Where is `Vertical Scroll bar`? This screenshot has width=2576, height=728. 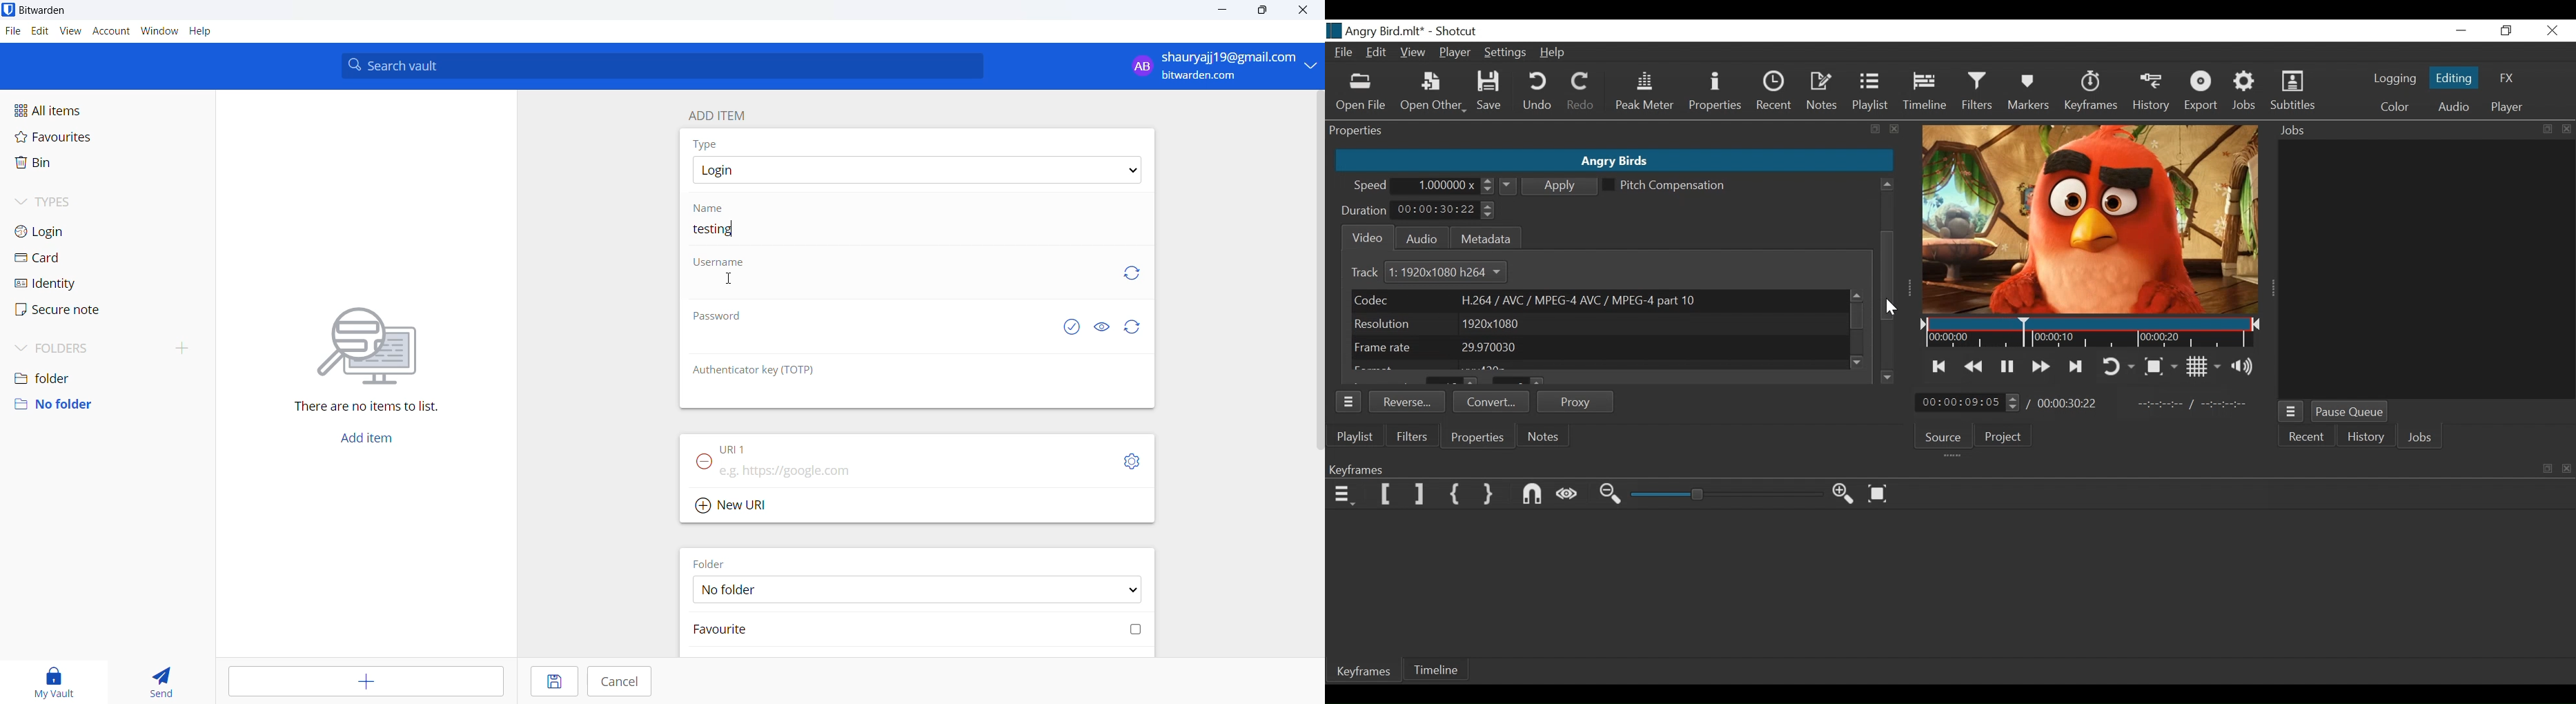 Vertical Scroll bar is located at coordinates (1887, 276).